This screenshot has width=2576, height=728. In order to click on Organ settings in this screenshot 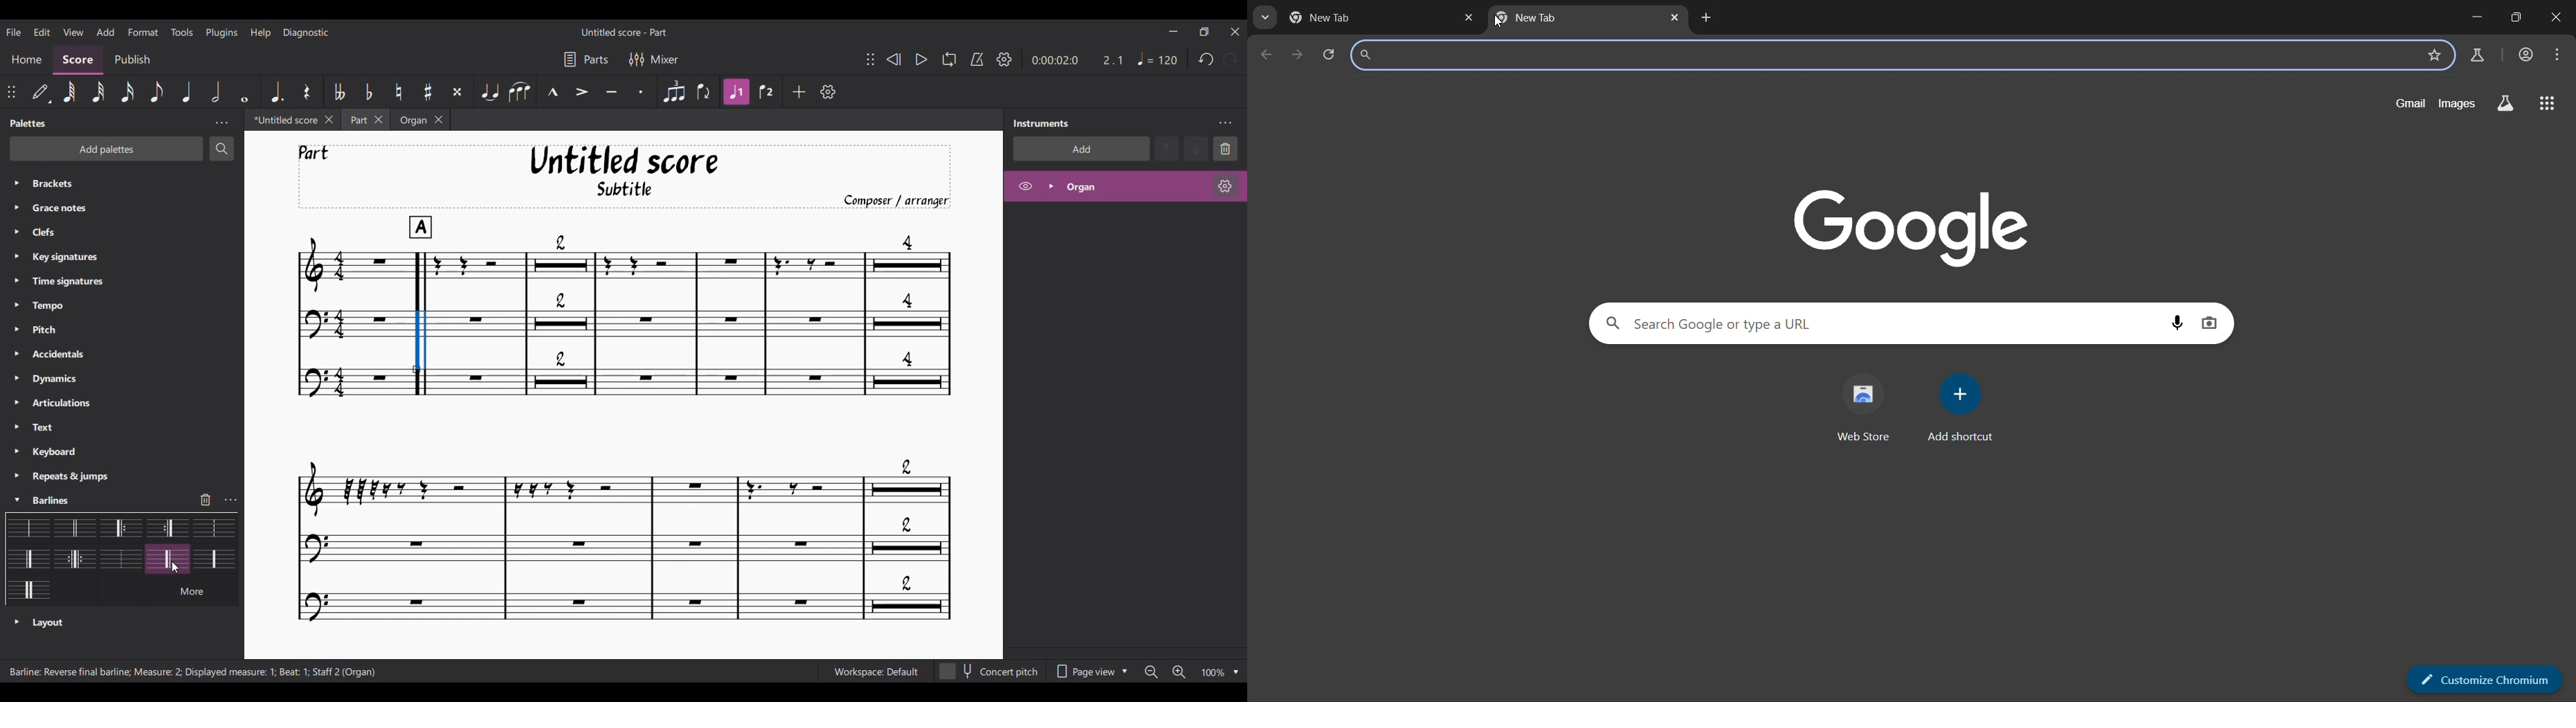, I will do `click(1226, 186)`.